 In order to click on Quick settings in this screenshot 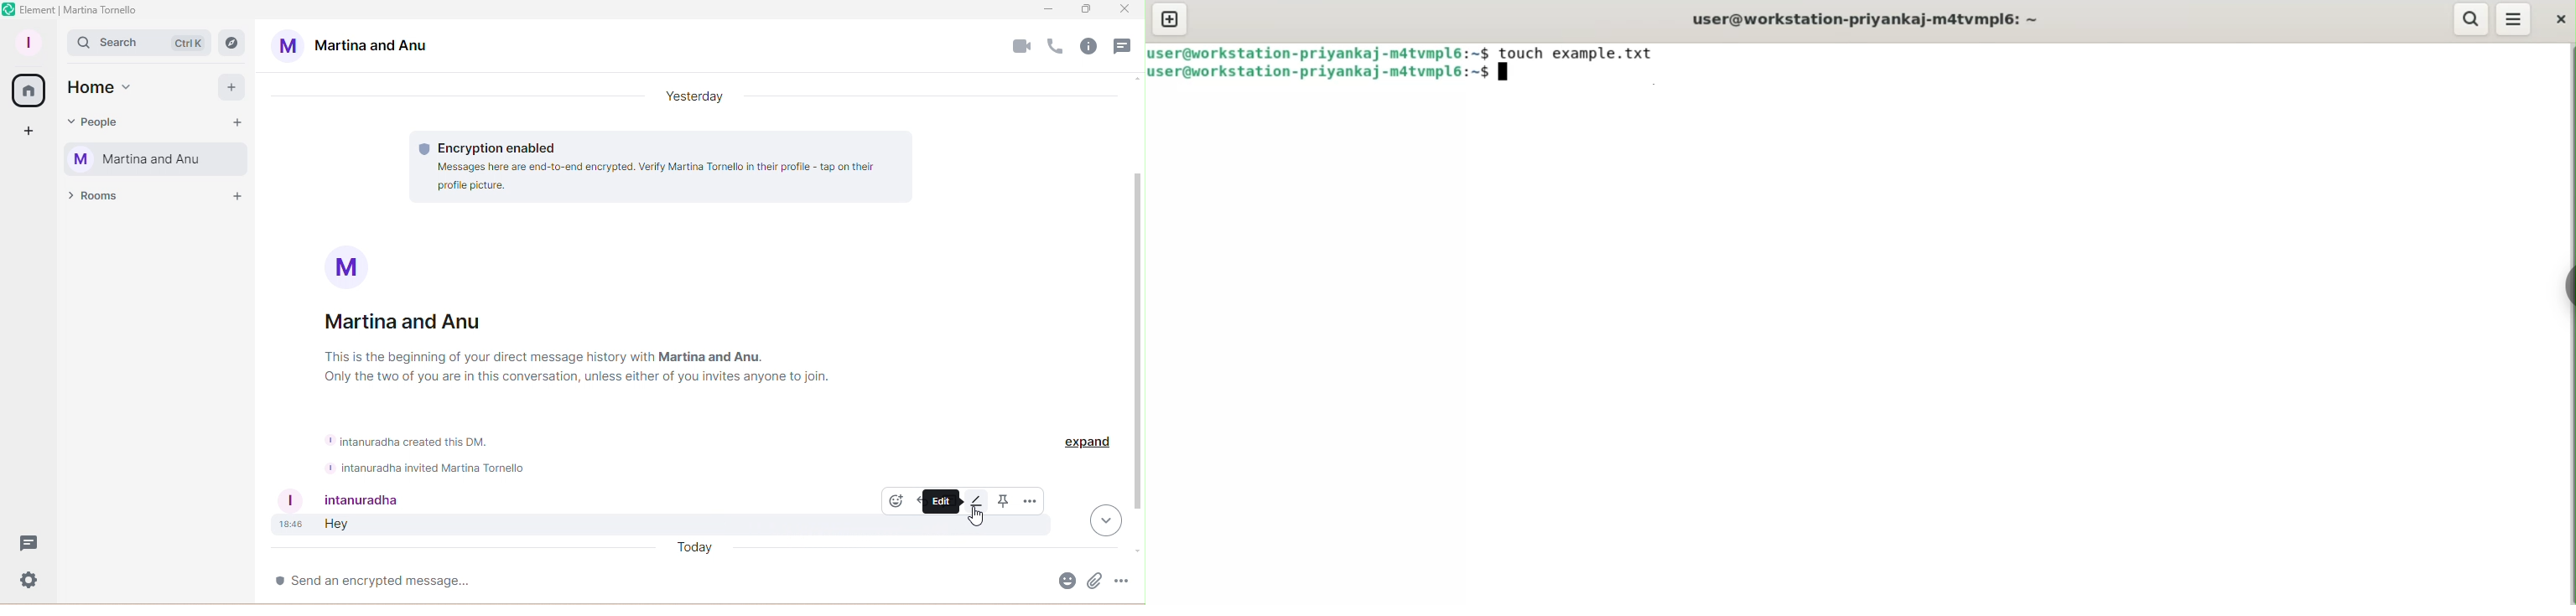, I will do `click(25, 582)`.